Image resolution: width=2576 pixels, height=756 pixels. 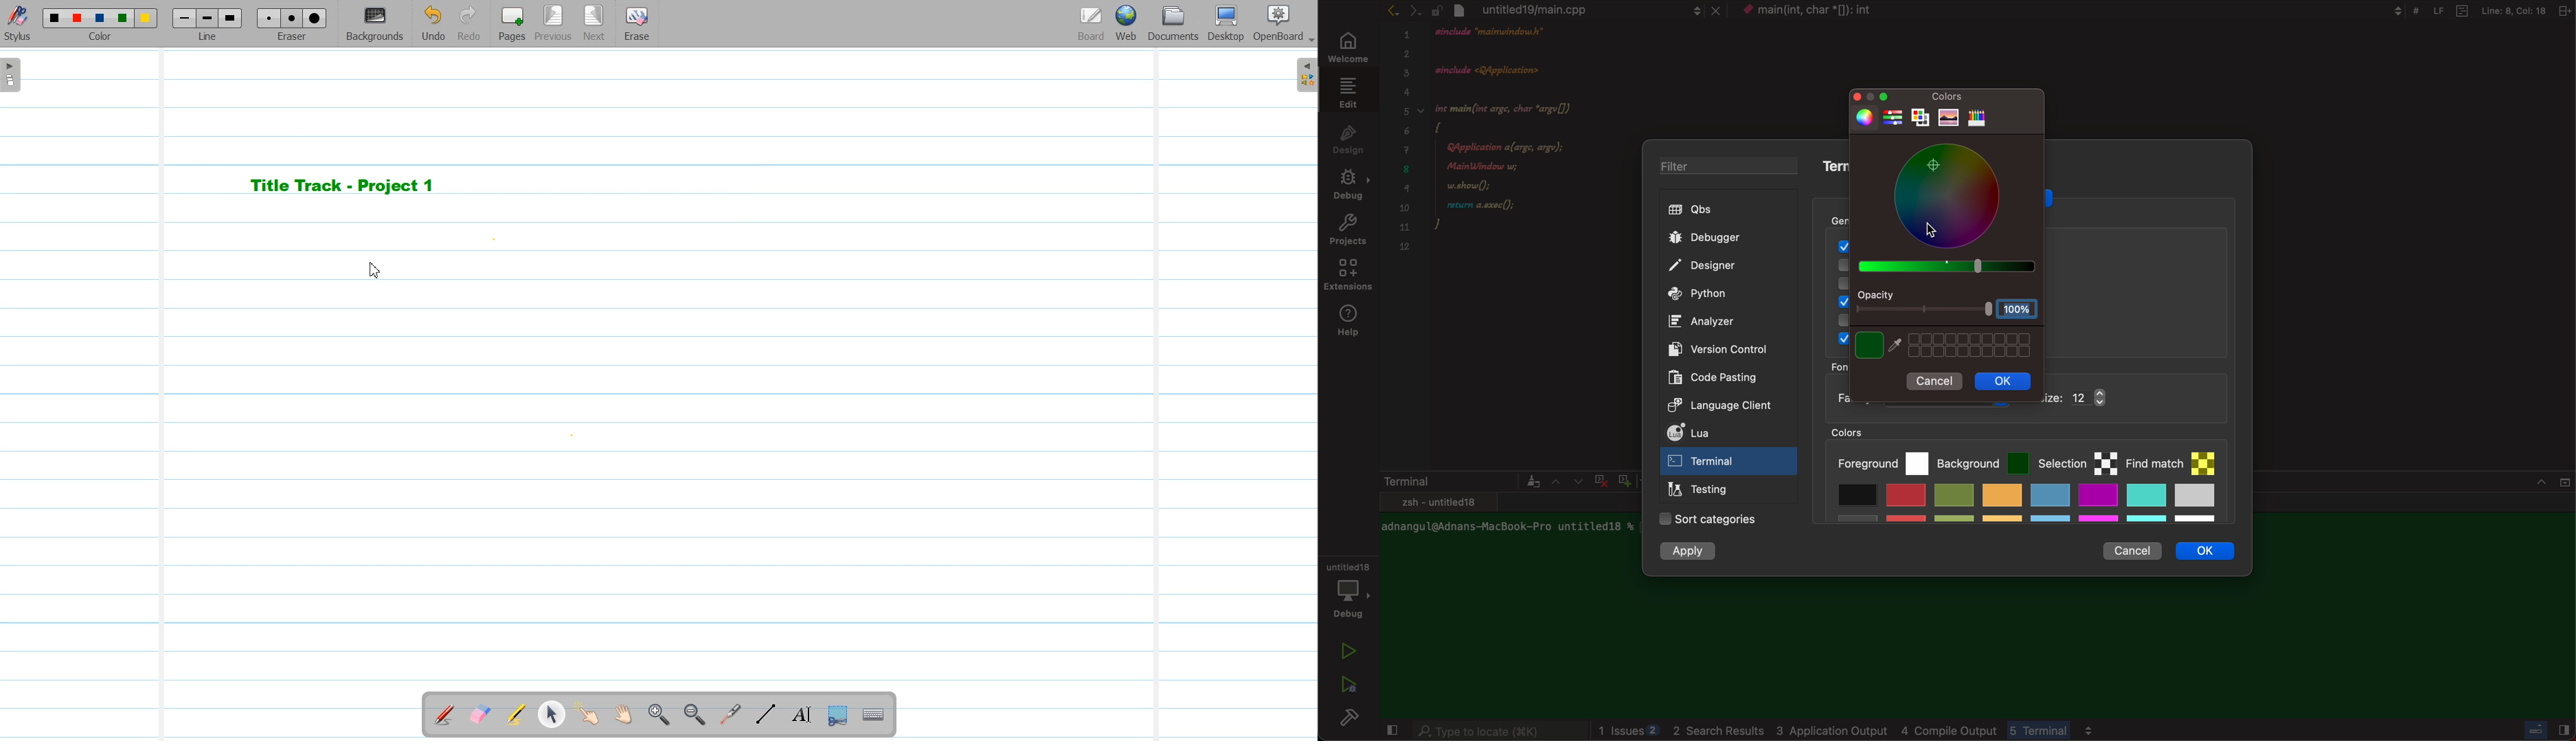 What do you see at coordinates (1711, 404) in the screenshot?
I see `language client` at bounding box center [1711, 404].